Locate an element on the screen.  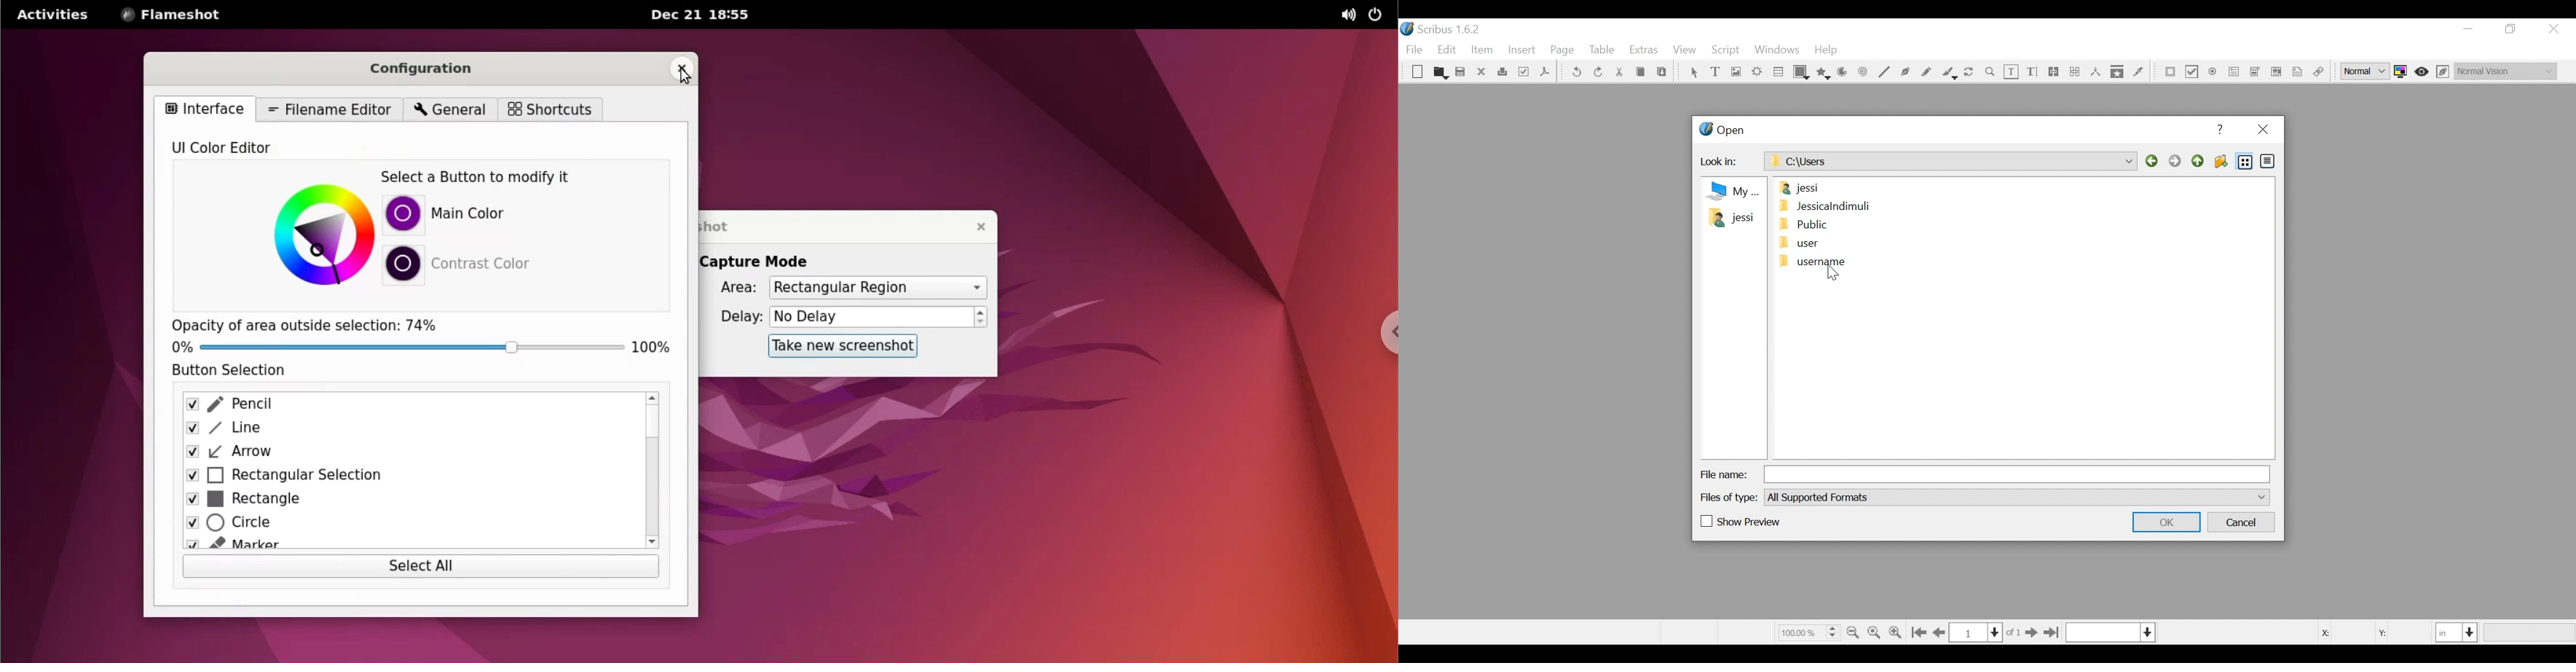
PDF Push Button is located at coordinates (2171, 72).